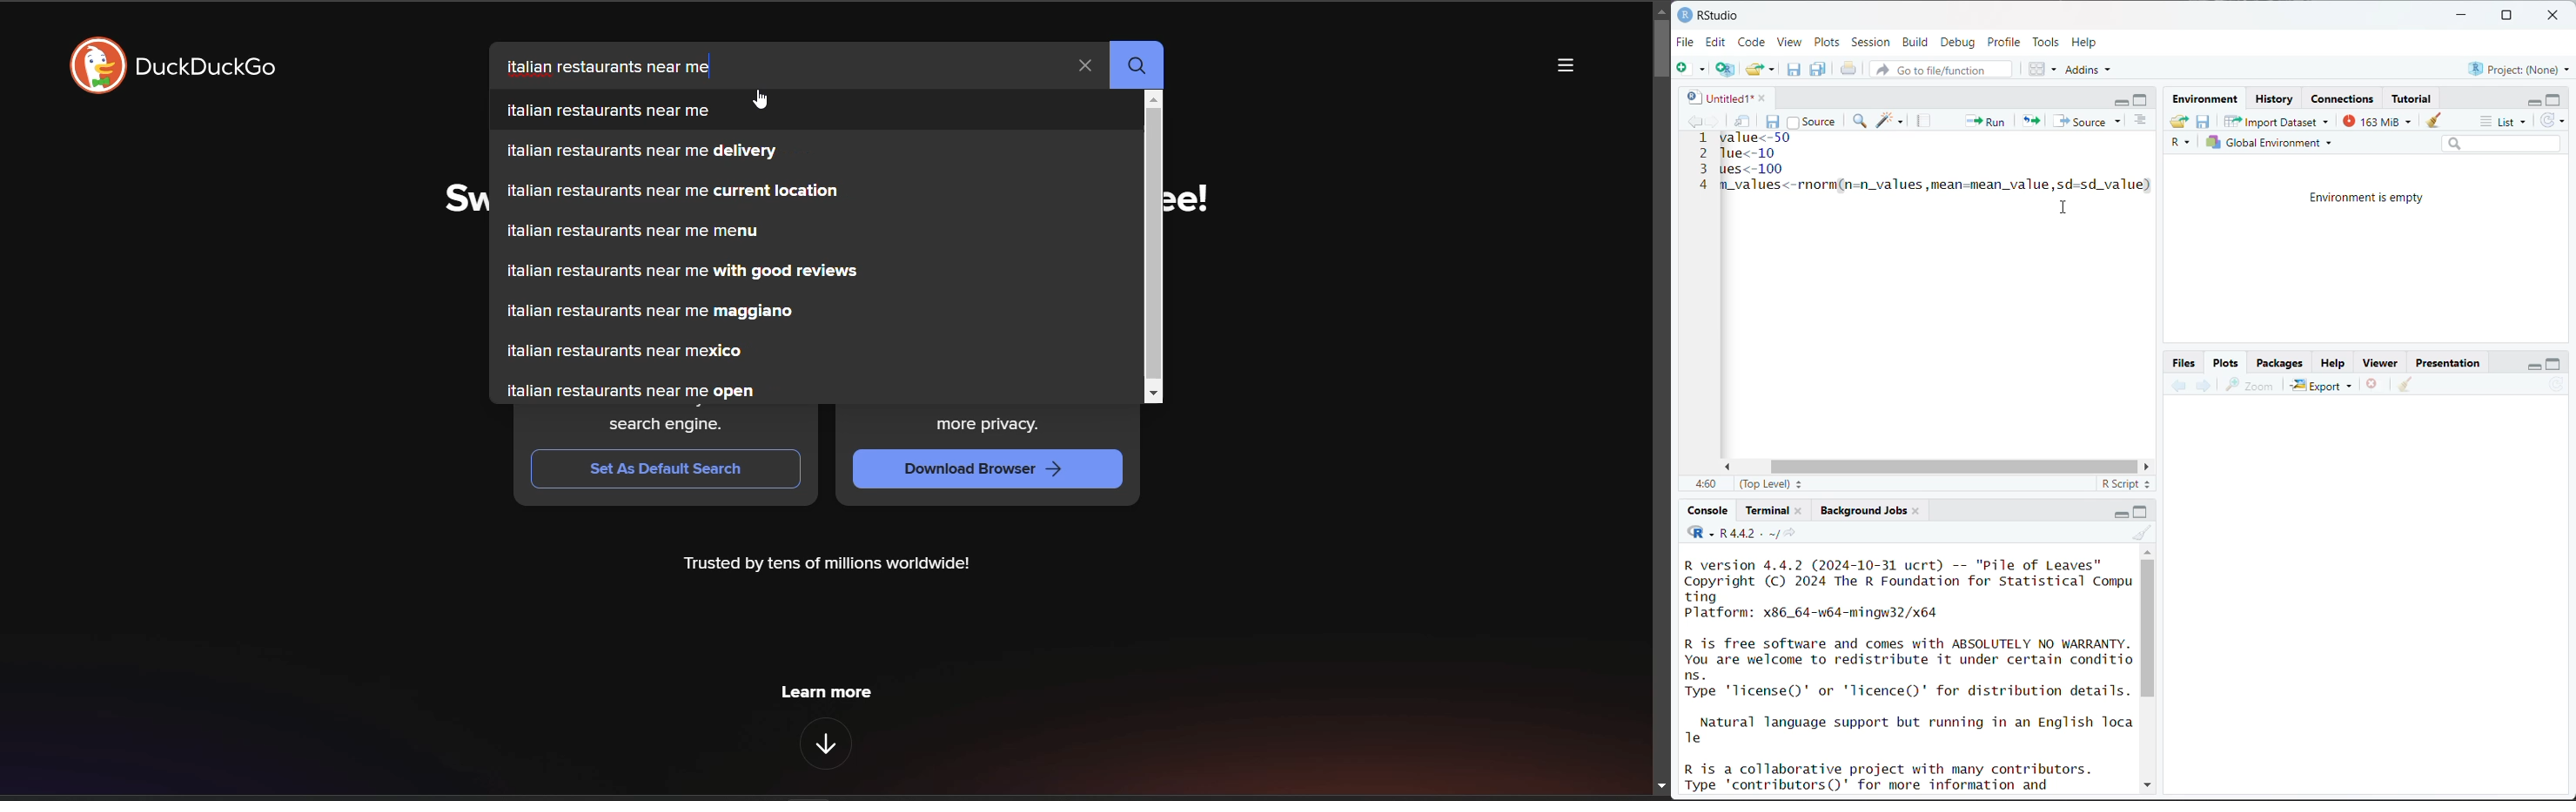 This screenshot has width=2576, height=812. What do you see at coordinates (2086, 42) in the screenshot?
I see `Help` at bounding box center [2086, 42].